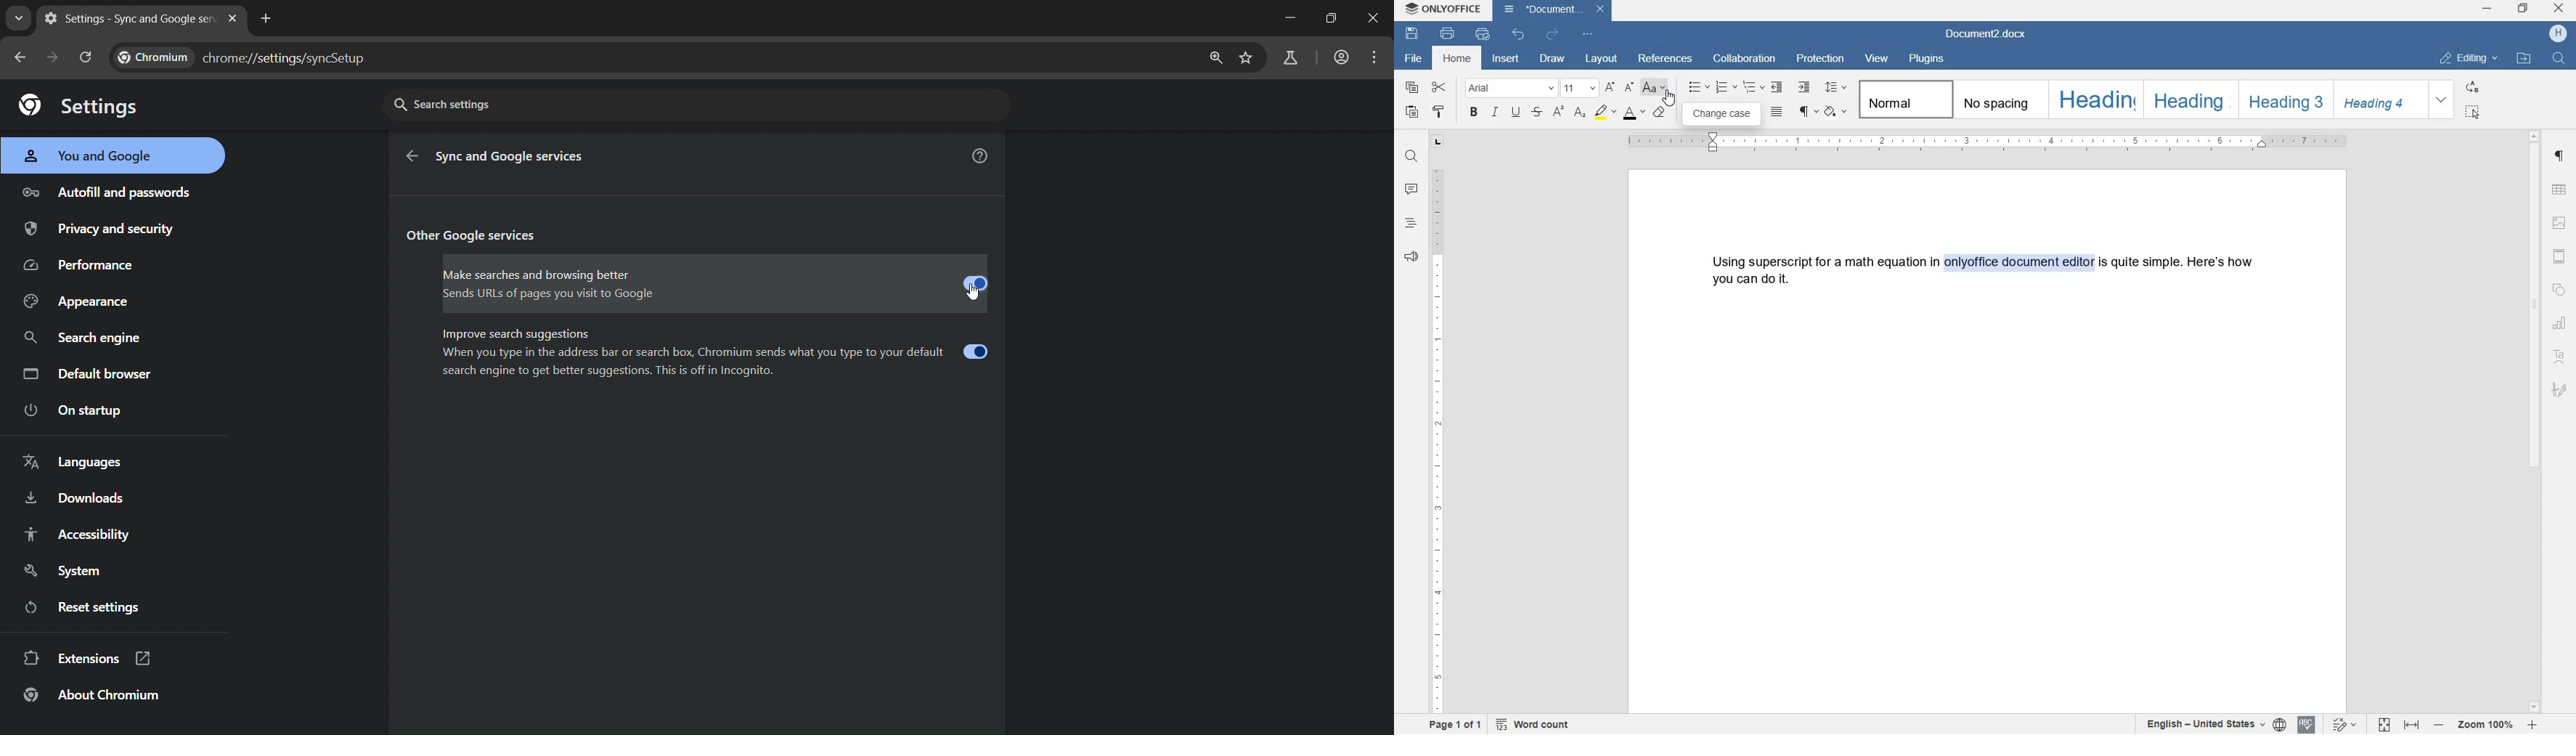 The width and height of the screenshot is (2576, 756). I want to click on table, so click(2560, 190).